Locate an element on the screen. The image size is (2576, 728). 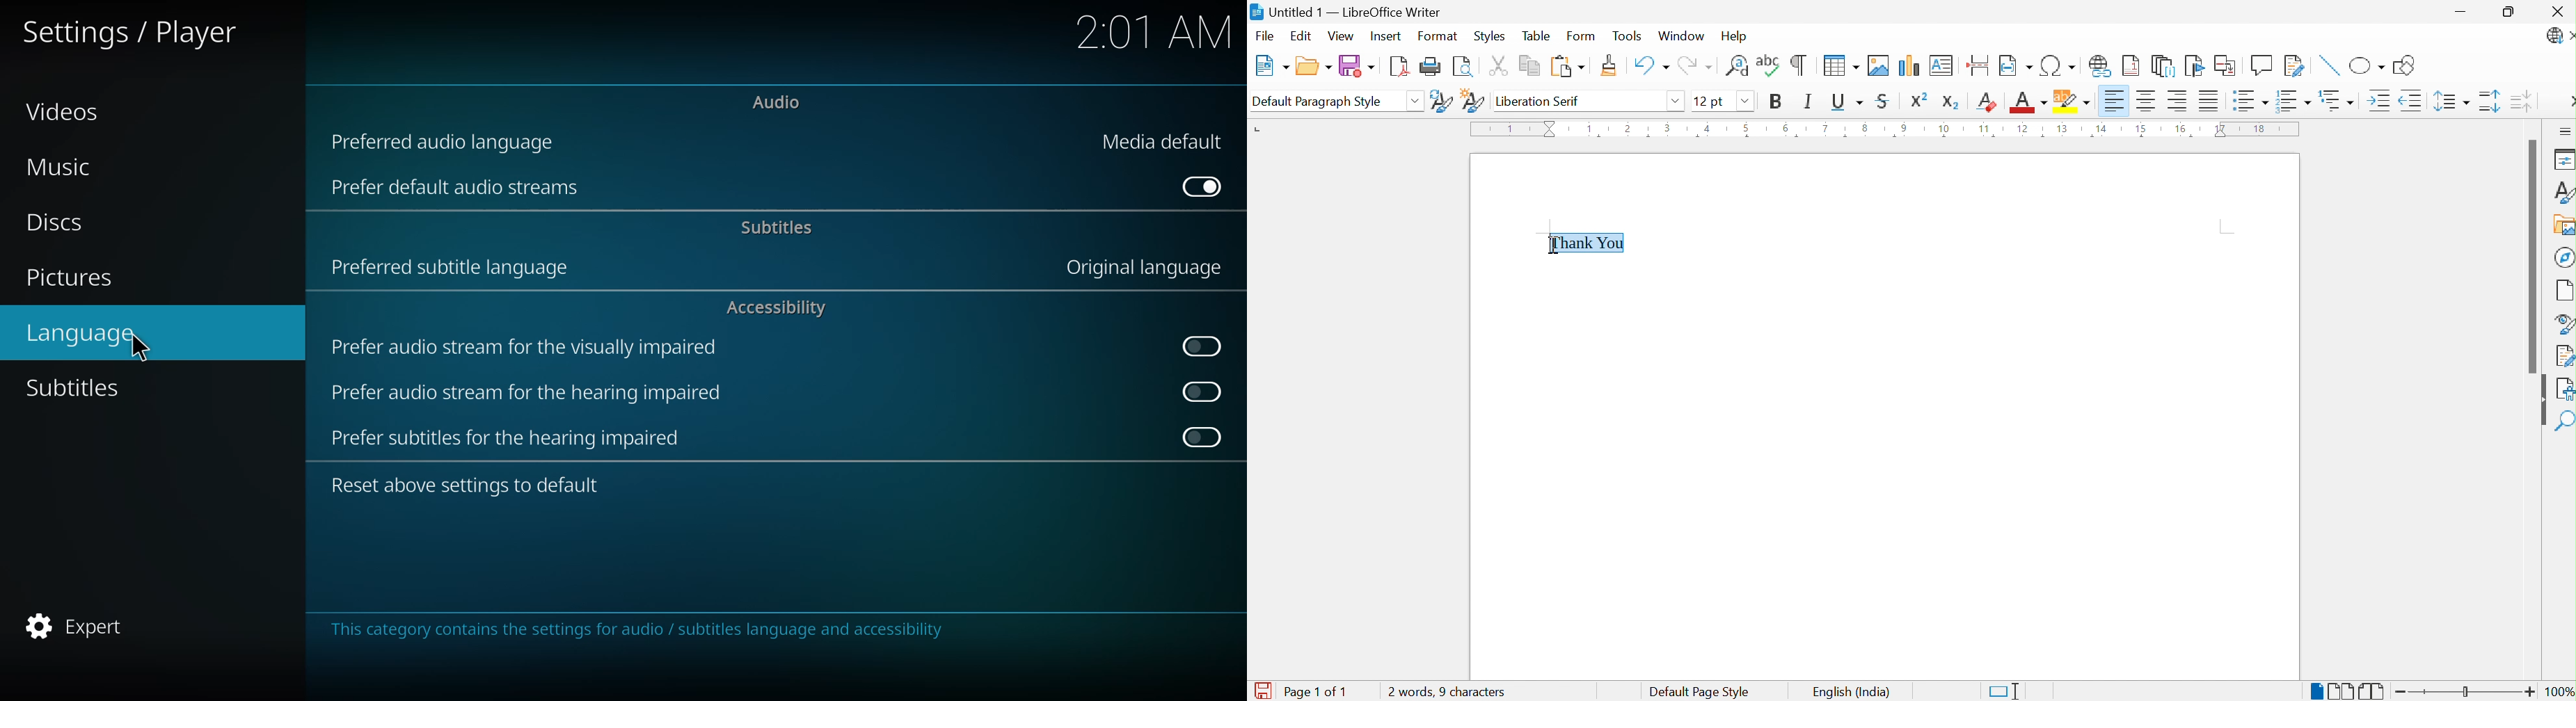
Help is located at coordinates (1733, 37).